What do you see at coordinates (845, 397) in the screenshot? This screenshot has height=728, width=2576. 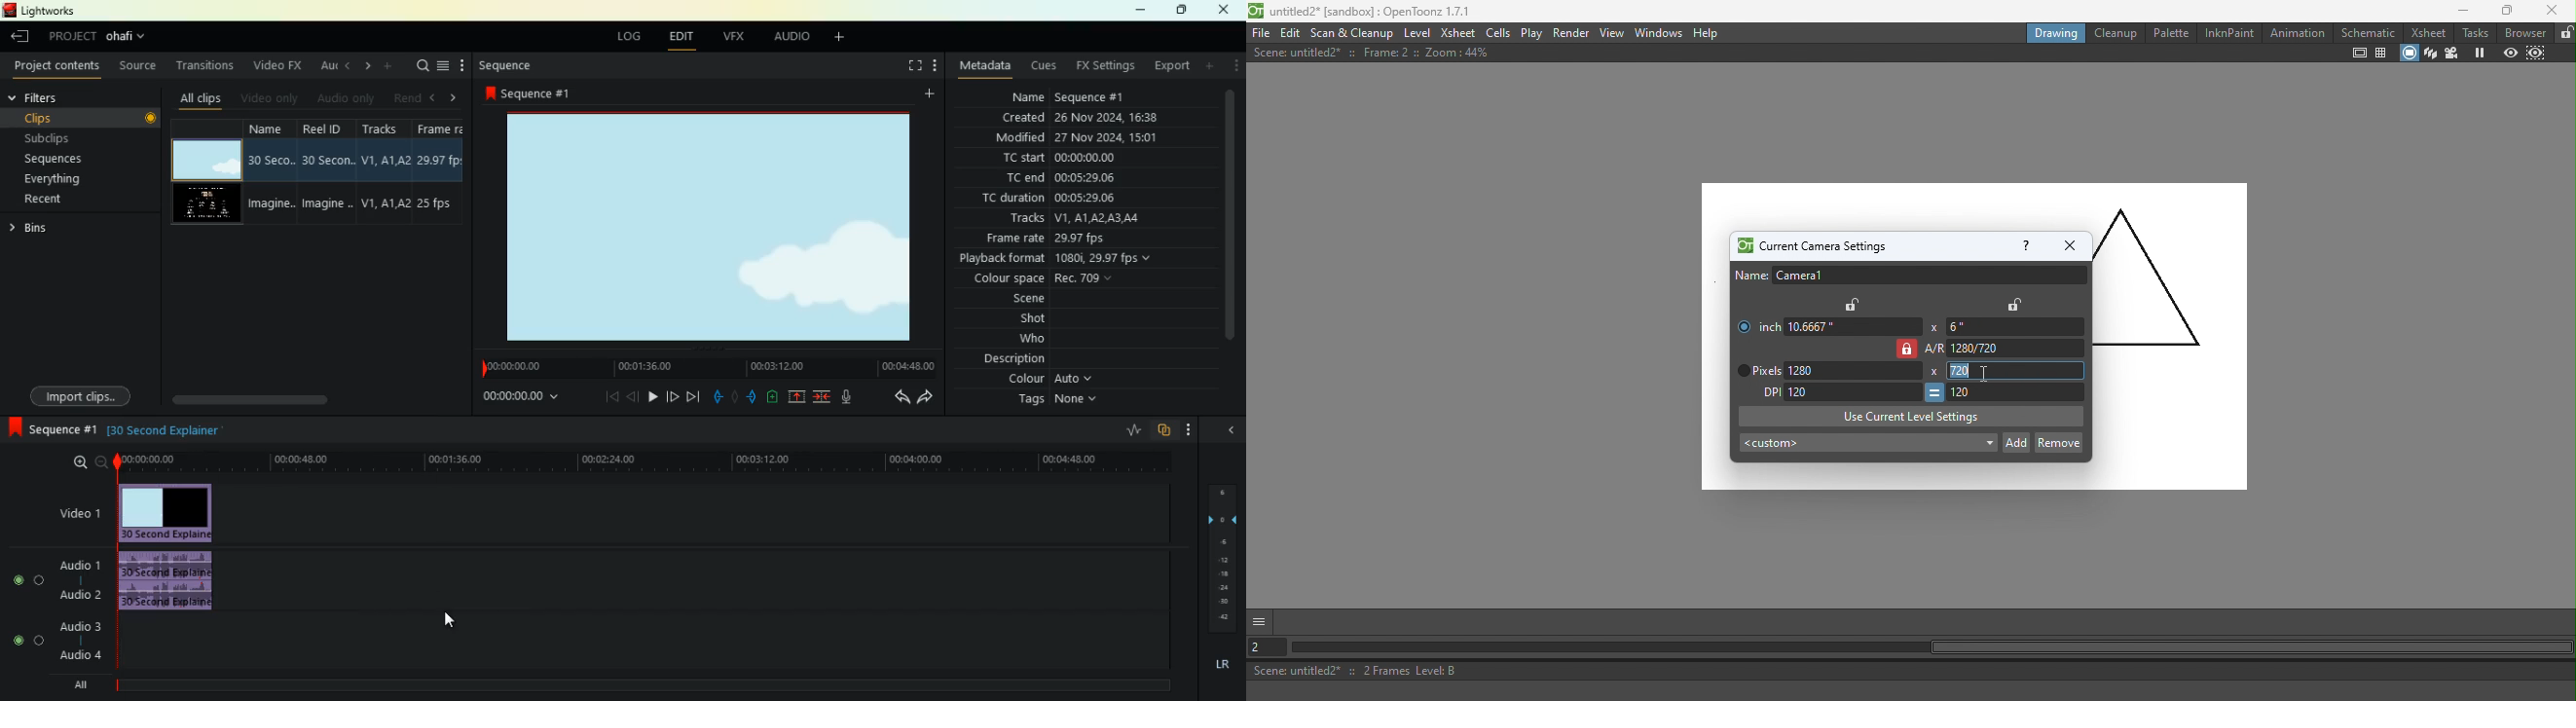 I see `mic` at bounding box center [845, 397].